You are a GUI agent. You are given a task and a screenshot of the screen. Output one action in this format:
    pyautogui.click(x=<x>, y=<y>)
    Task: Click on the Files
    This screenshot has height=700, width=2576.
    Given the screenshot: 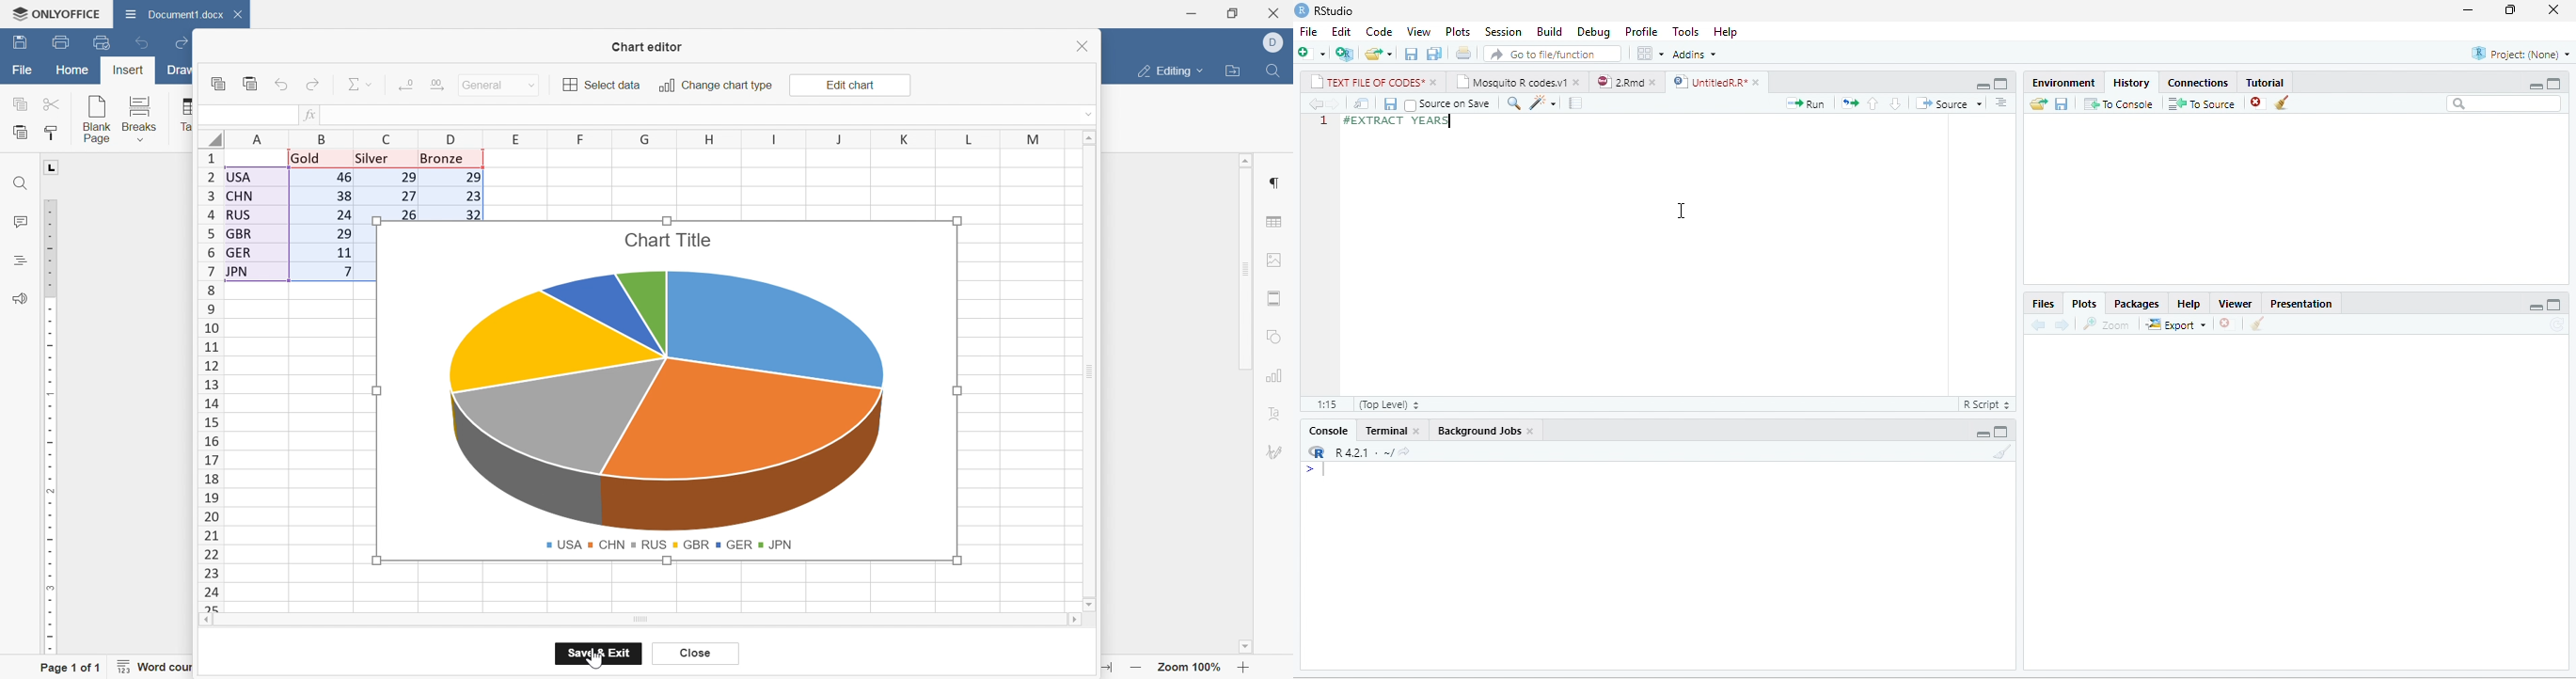 What is the action you would take?
    pyautogui.click(x=2045, y=305)
    